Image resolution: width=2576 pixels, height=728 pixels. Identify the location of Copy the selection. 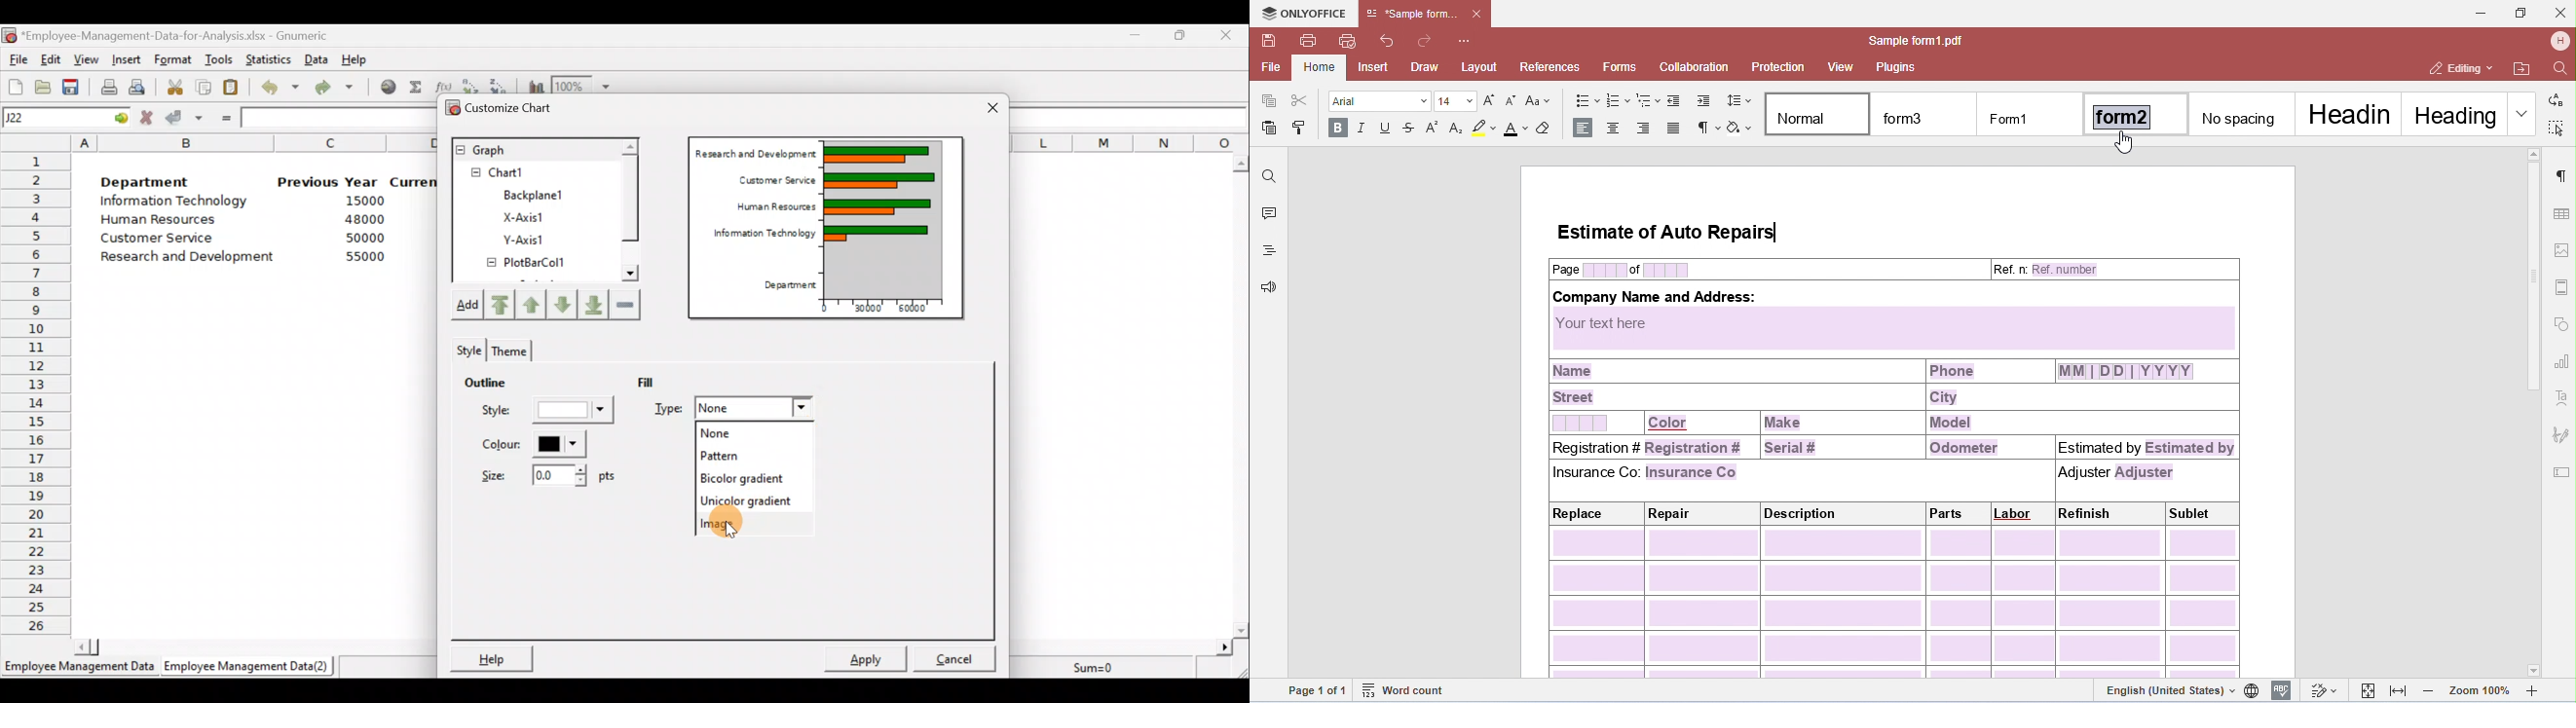
(207, 87).